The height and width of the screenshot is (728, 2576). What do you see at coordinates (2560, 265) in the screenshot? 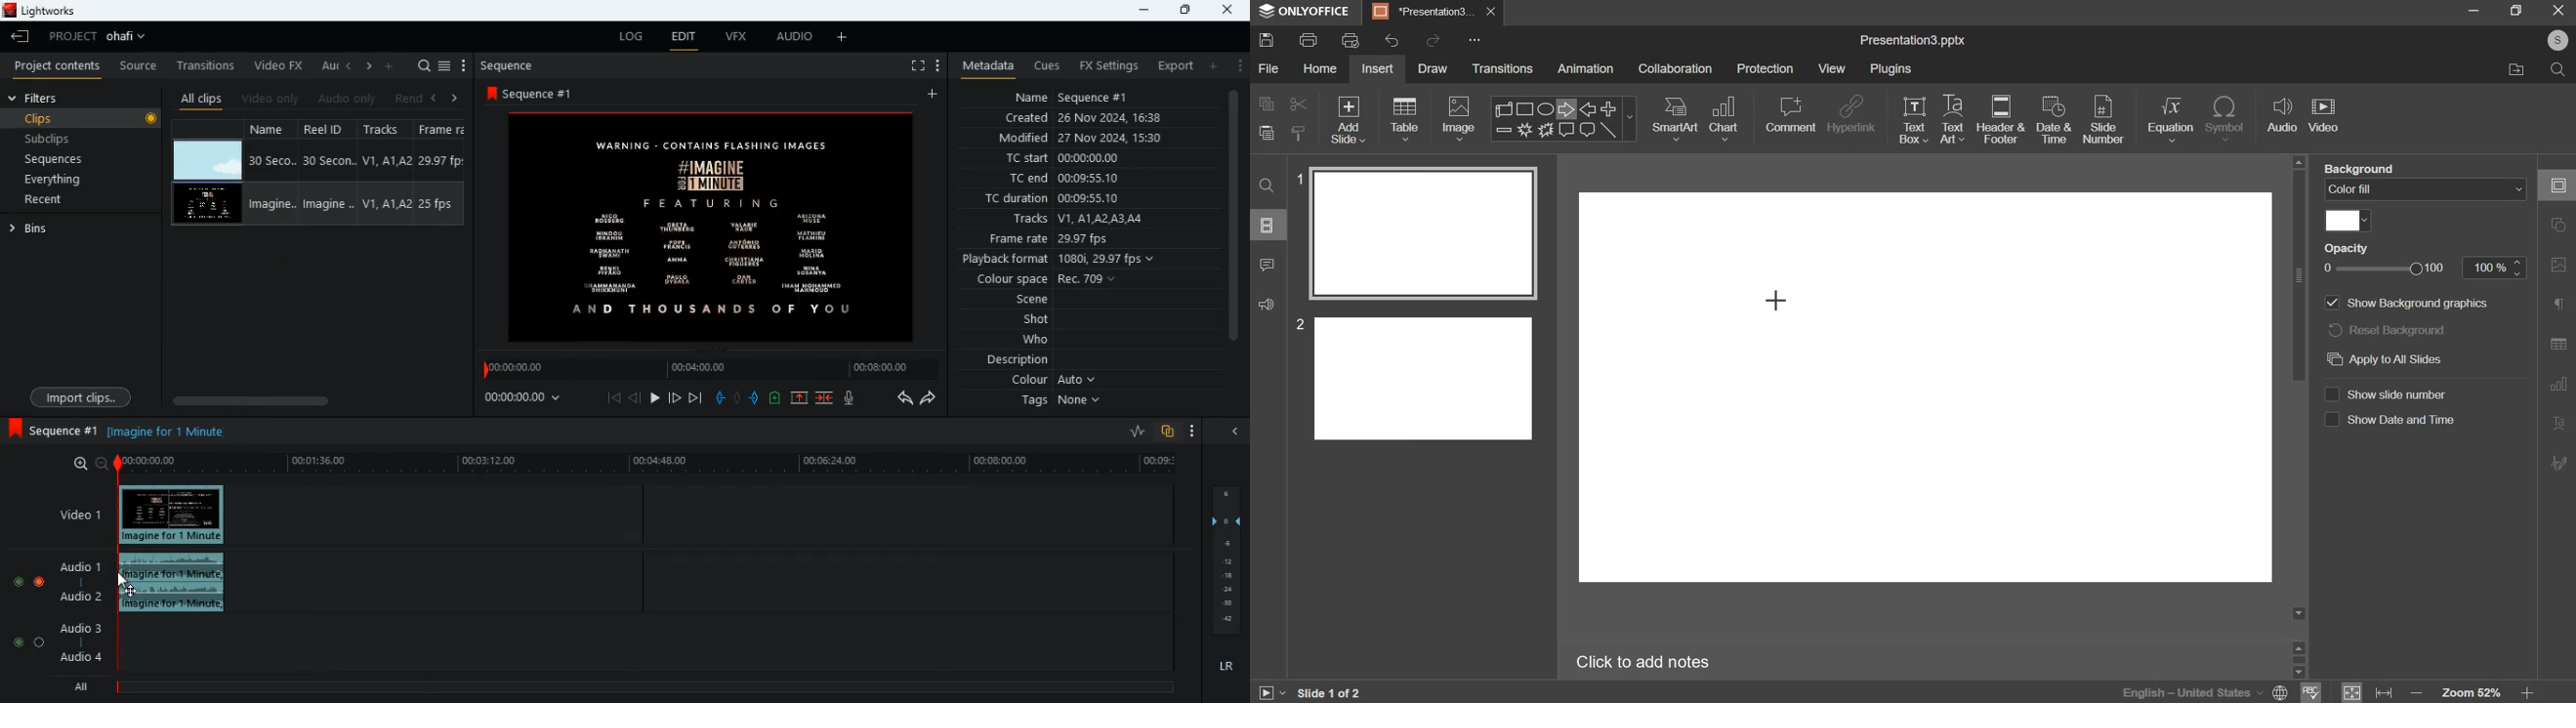
I see `Image settings` at bounding box center [2560, 265].